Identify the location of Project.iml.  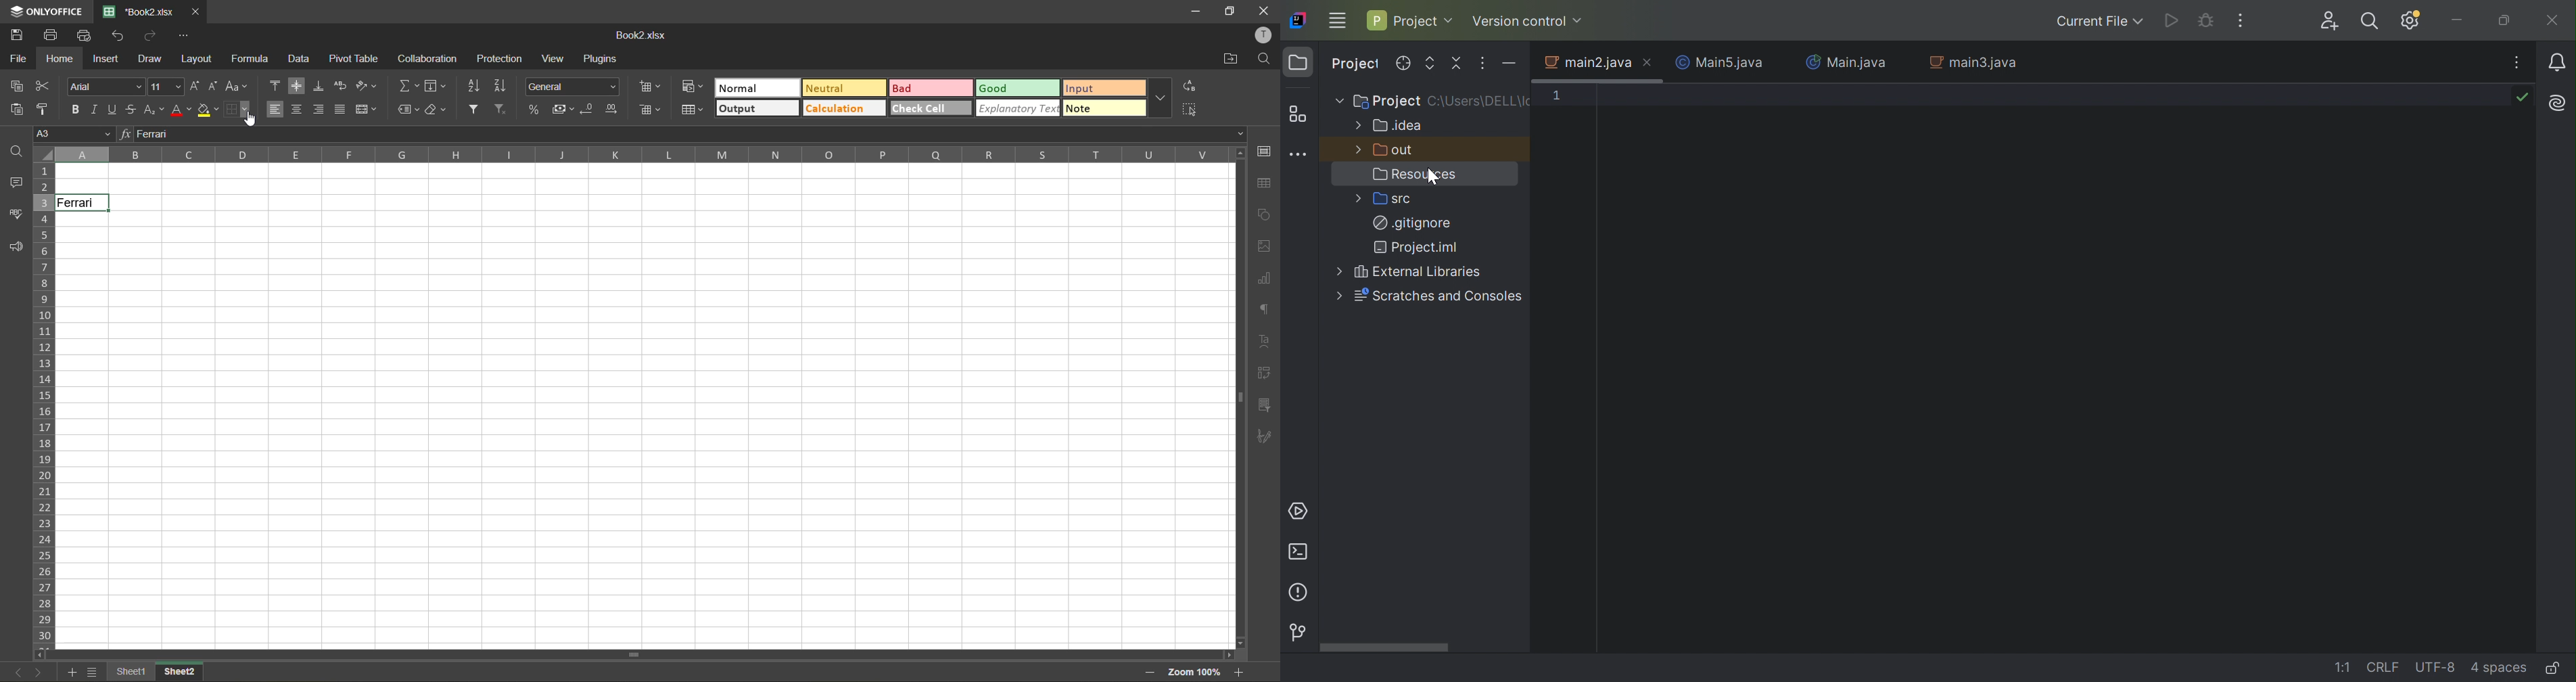
(1416, 248).